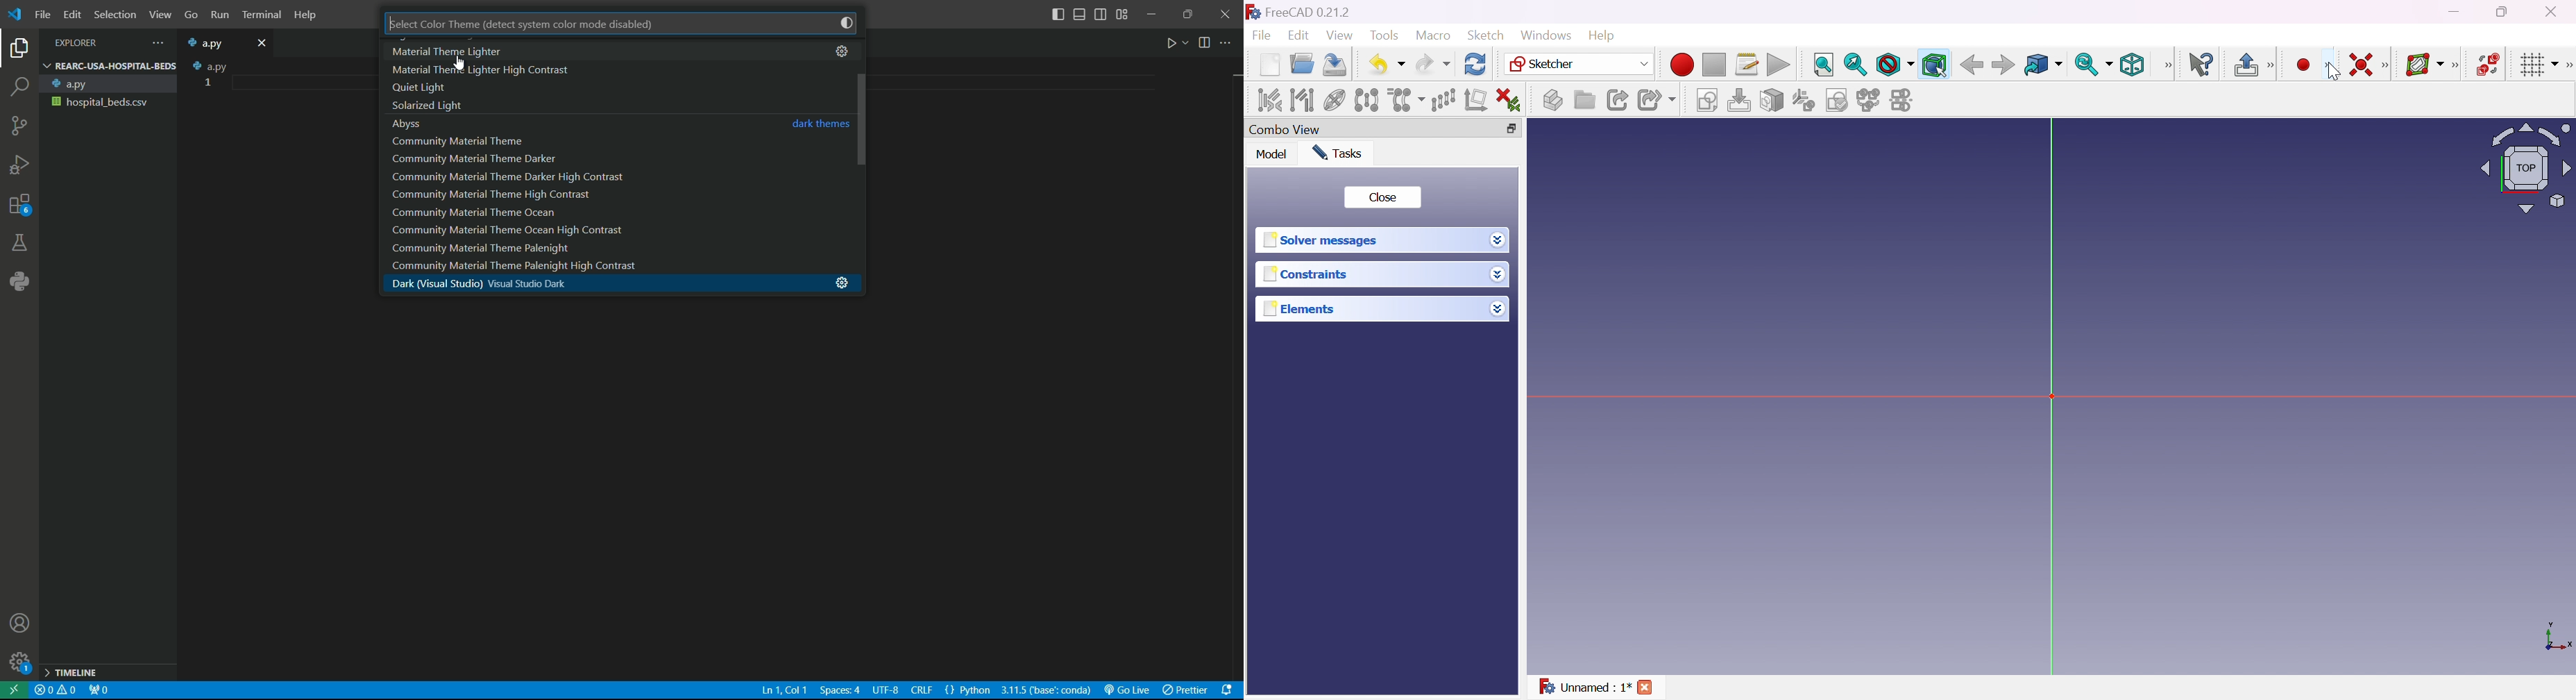  Describe the element at coordinates (838, 283) in the screenshot. I see `©settings` at that location.